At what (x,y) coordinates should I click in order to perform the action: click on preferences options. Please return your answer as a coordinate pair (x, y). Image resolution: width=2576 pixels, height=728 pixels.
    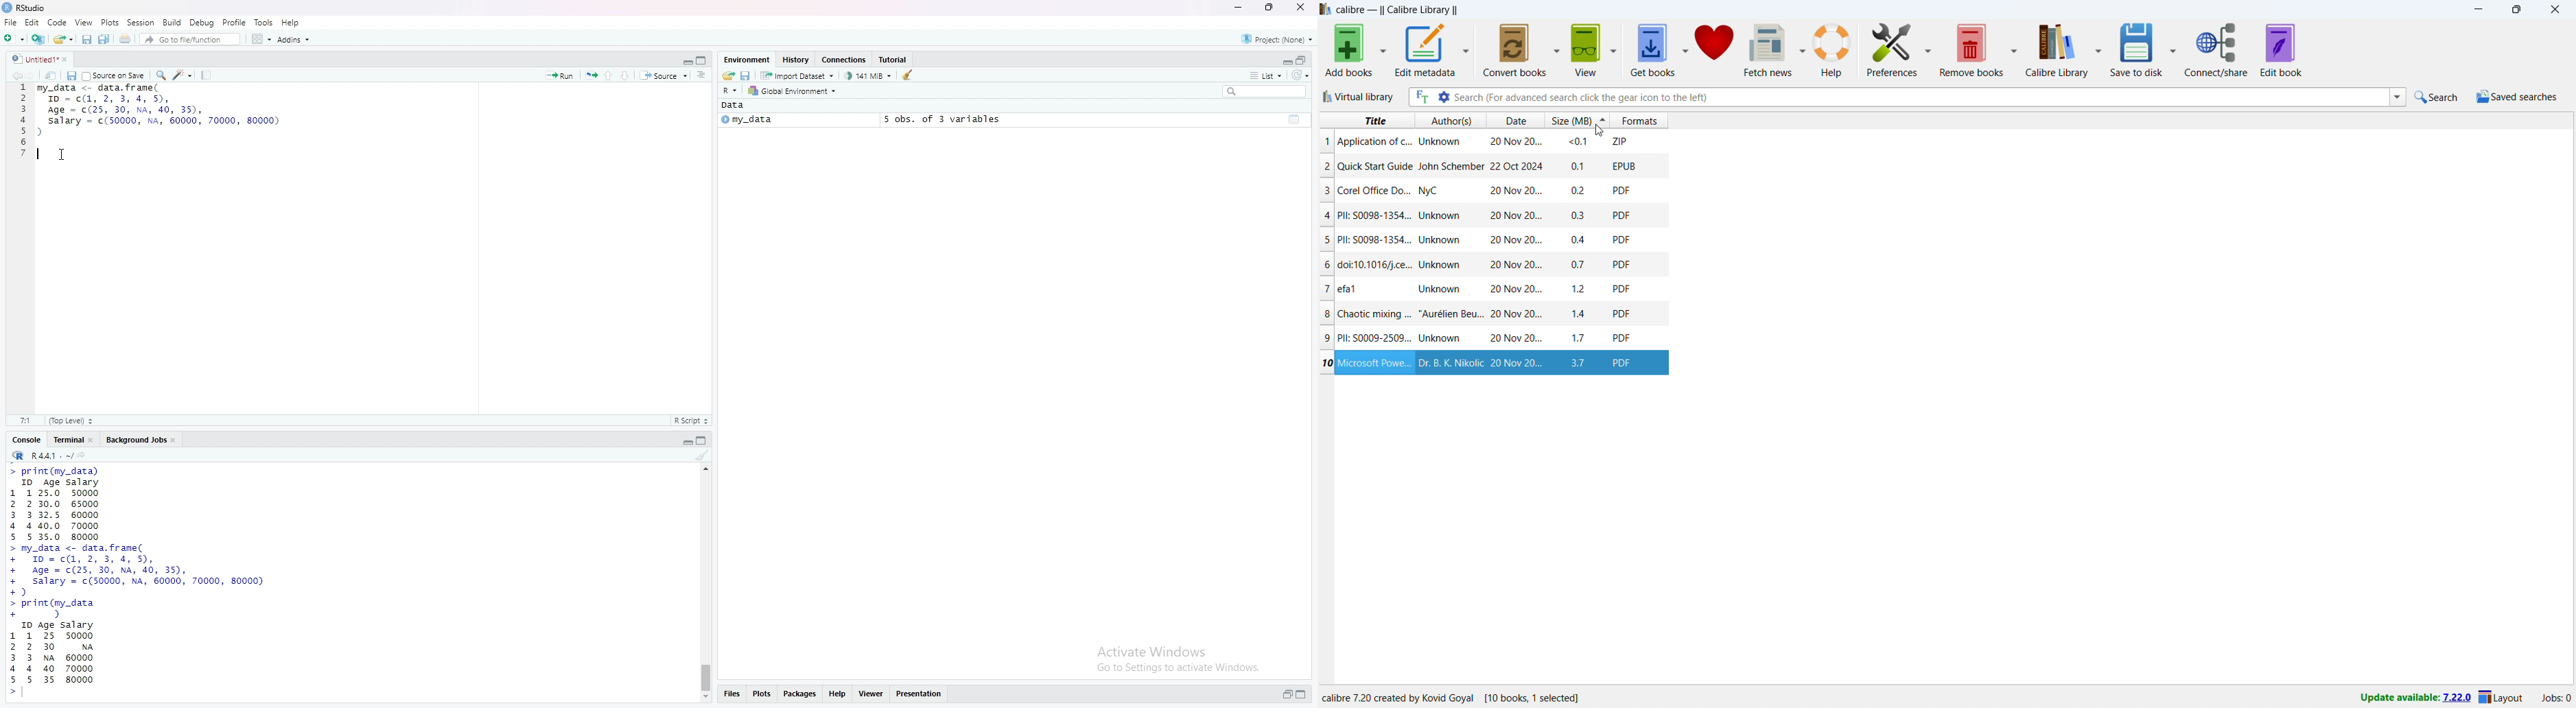
    Looking at the image, I should click on (1929, 50).